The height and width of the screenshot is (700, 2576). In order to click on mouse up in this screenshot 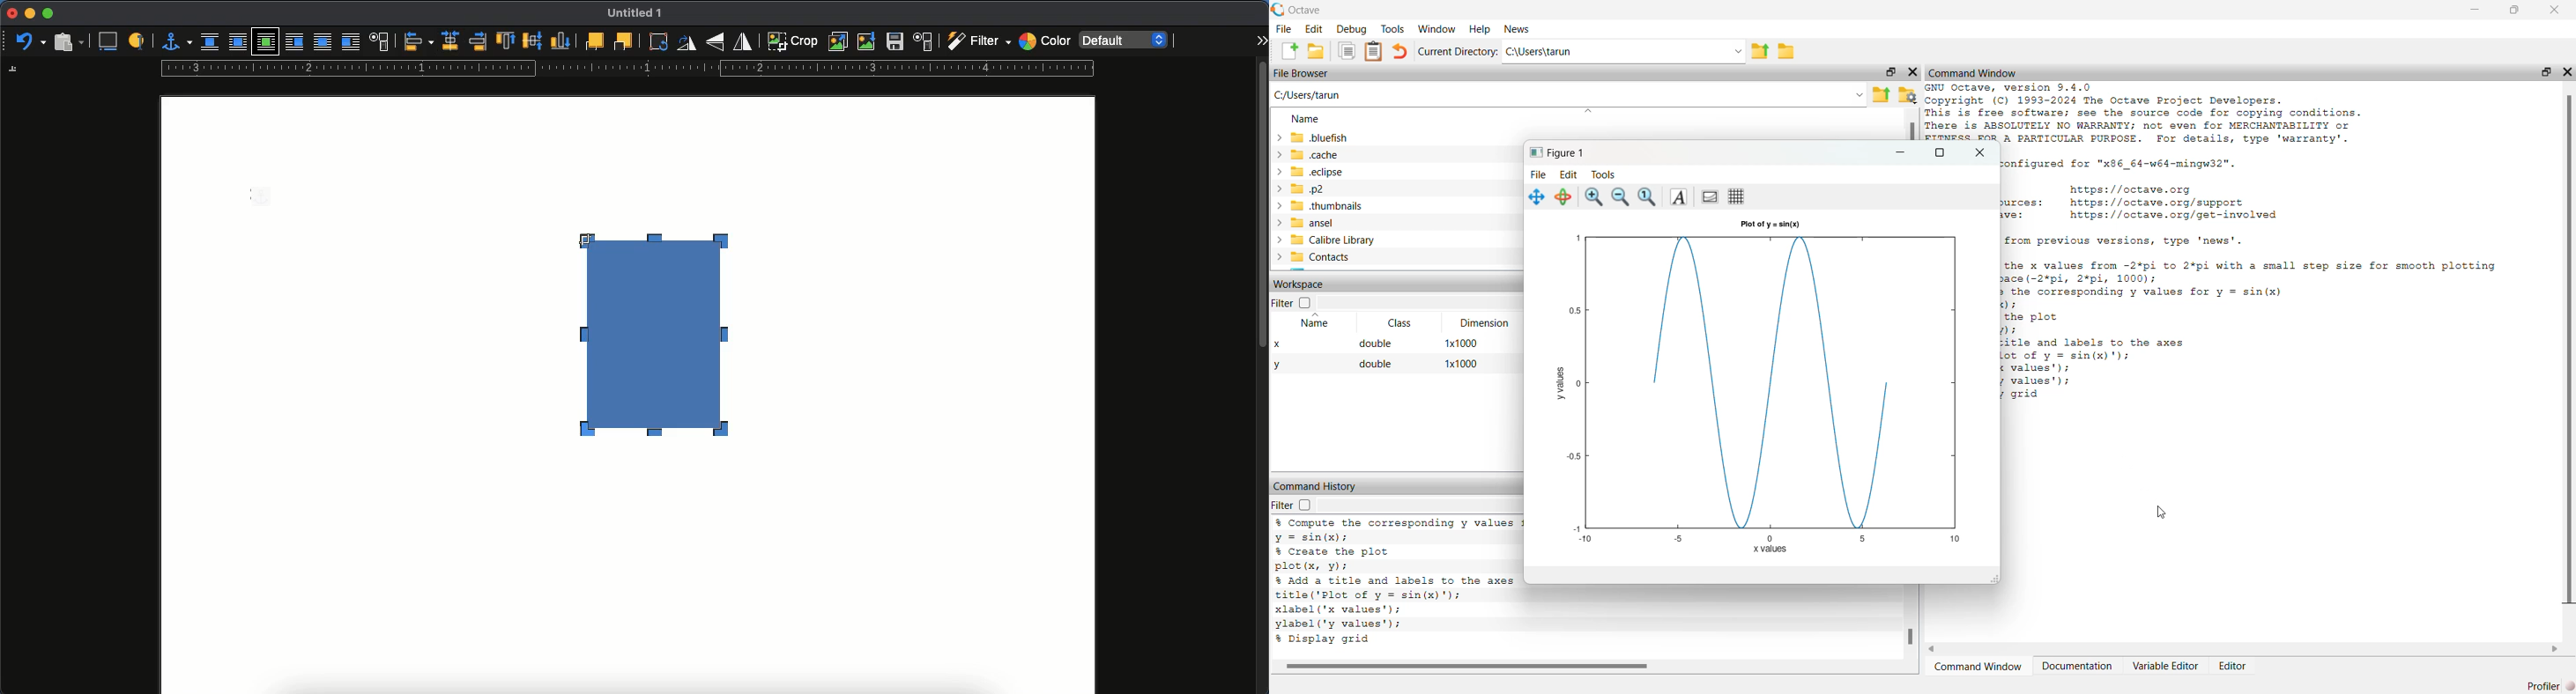, I will do `click(584, 239)`.